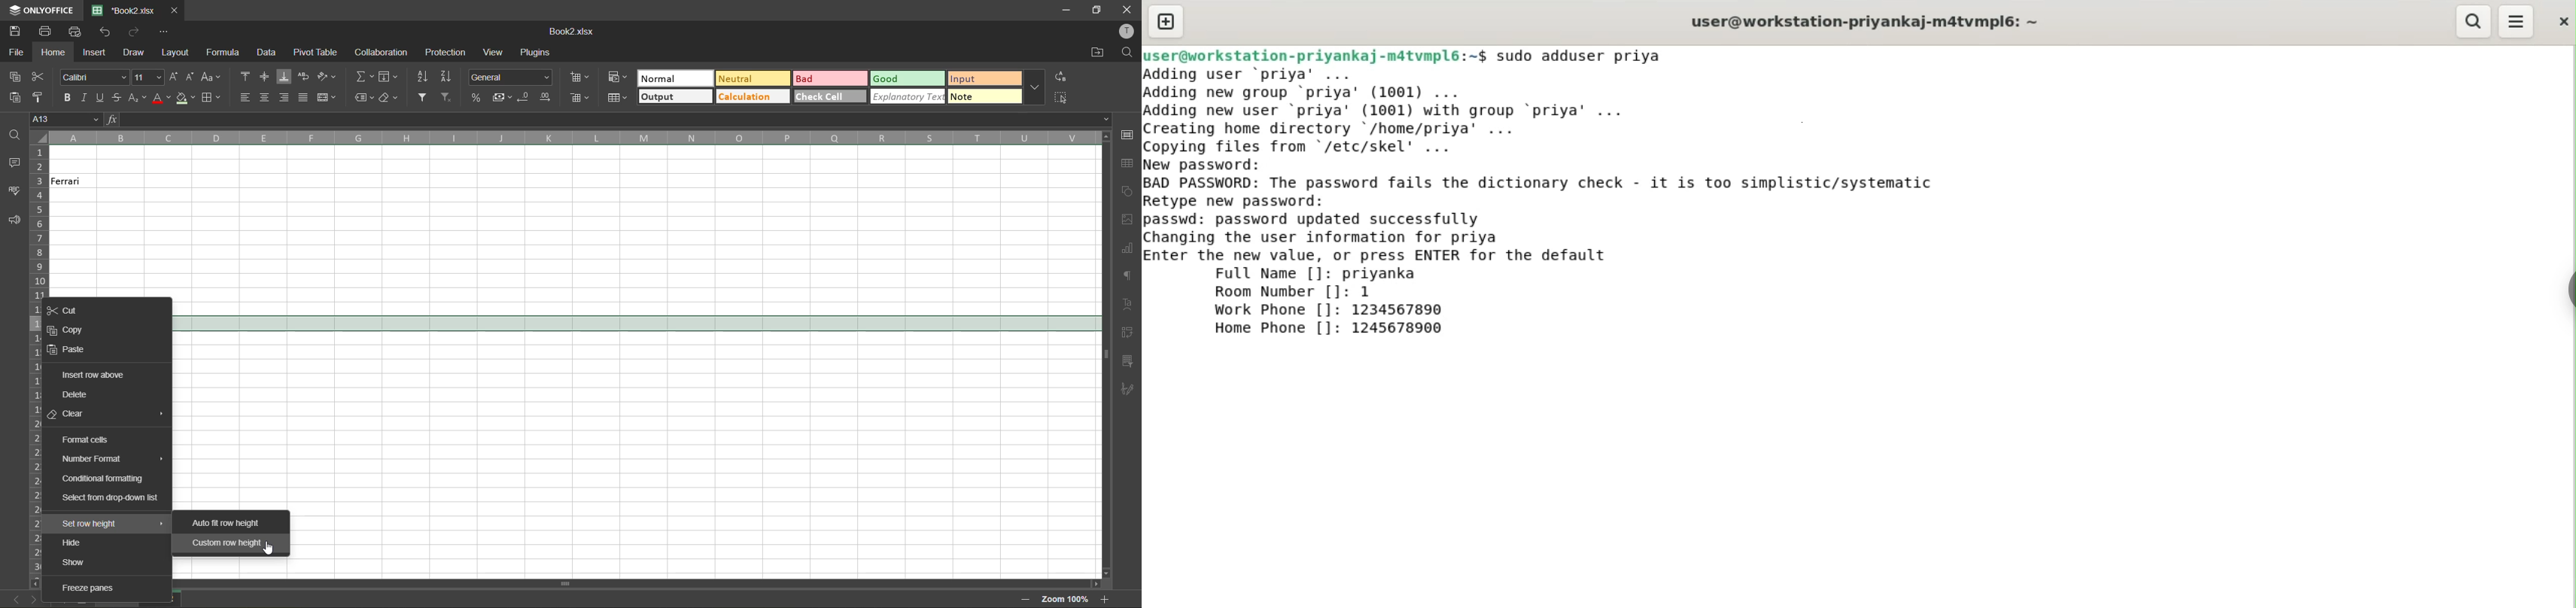 The image size is (2576, 616). I want to click on bad, so click(832, 80).